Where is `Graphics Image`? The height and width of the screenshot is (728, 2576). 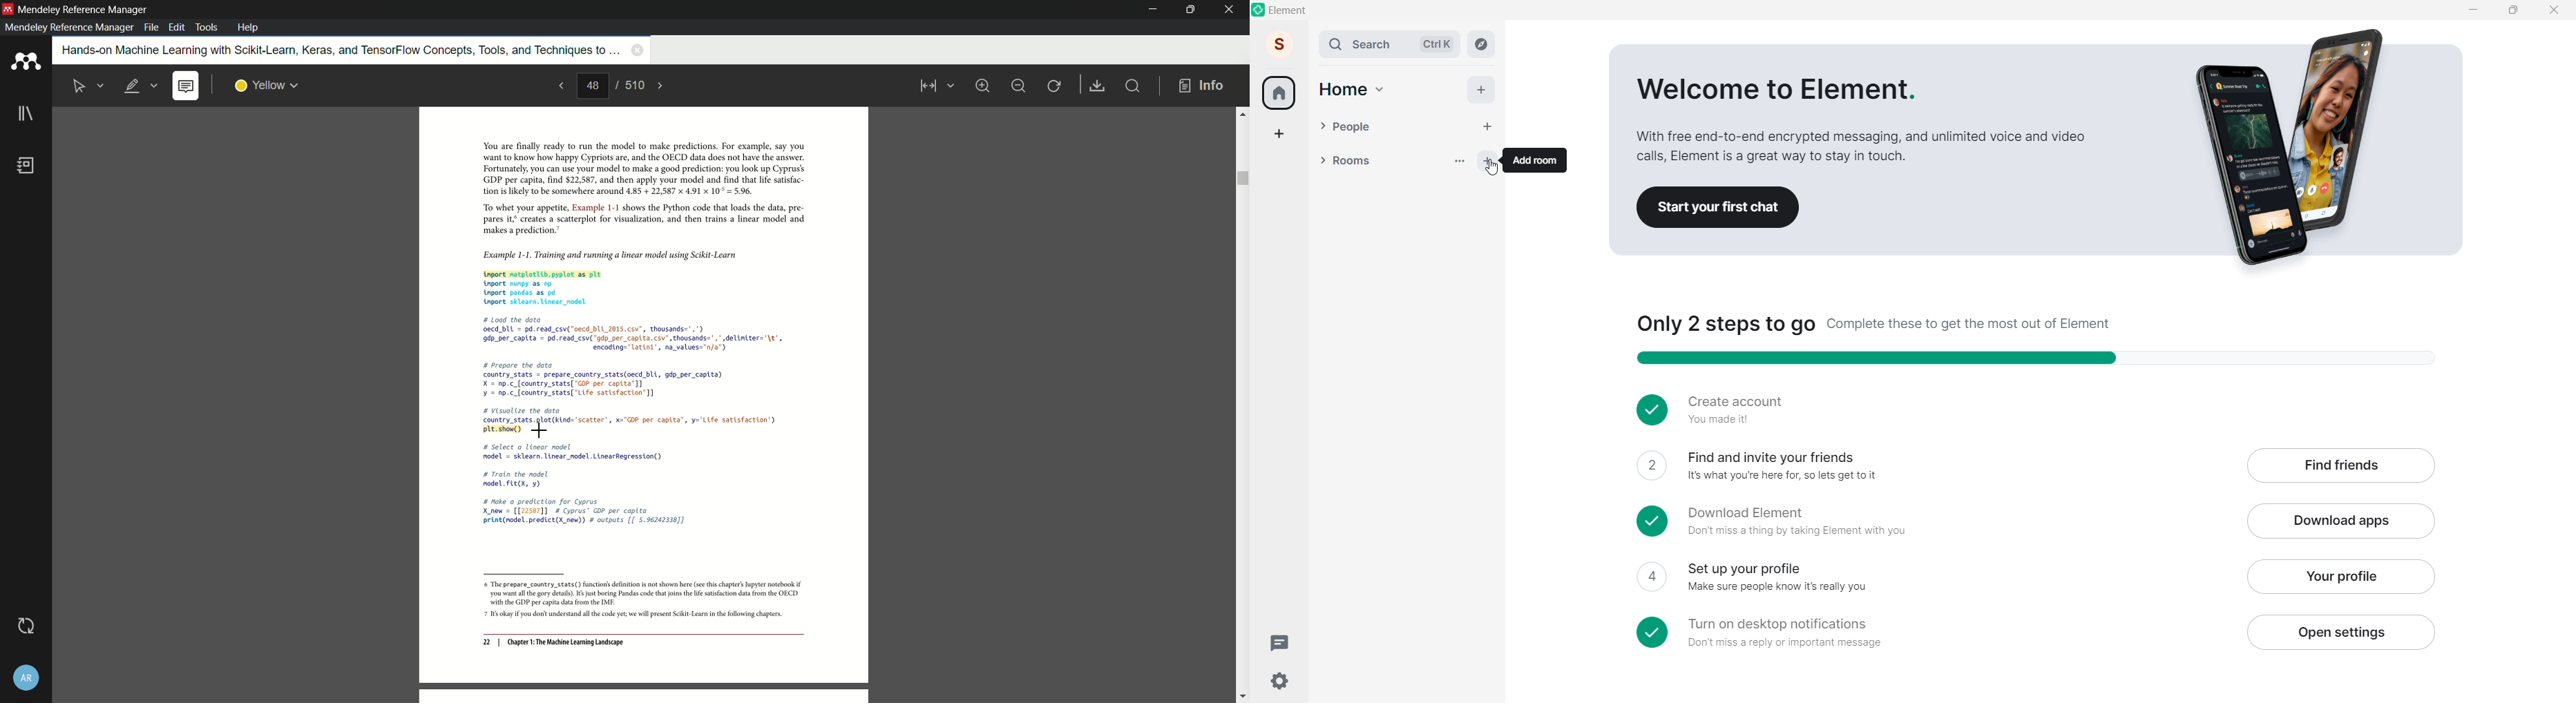
Graphics Image is located at coordinates (2297, 148).